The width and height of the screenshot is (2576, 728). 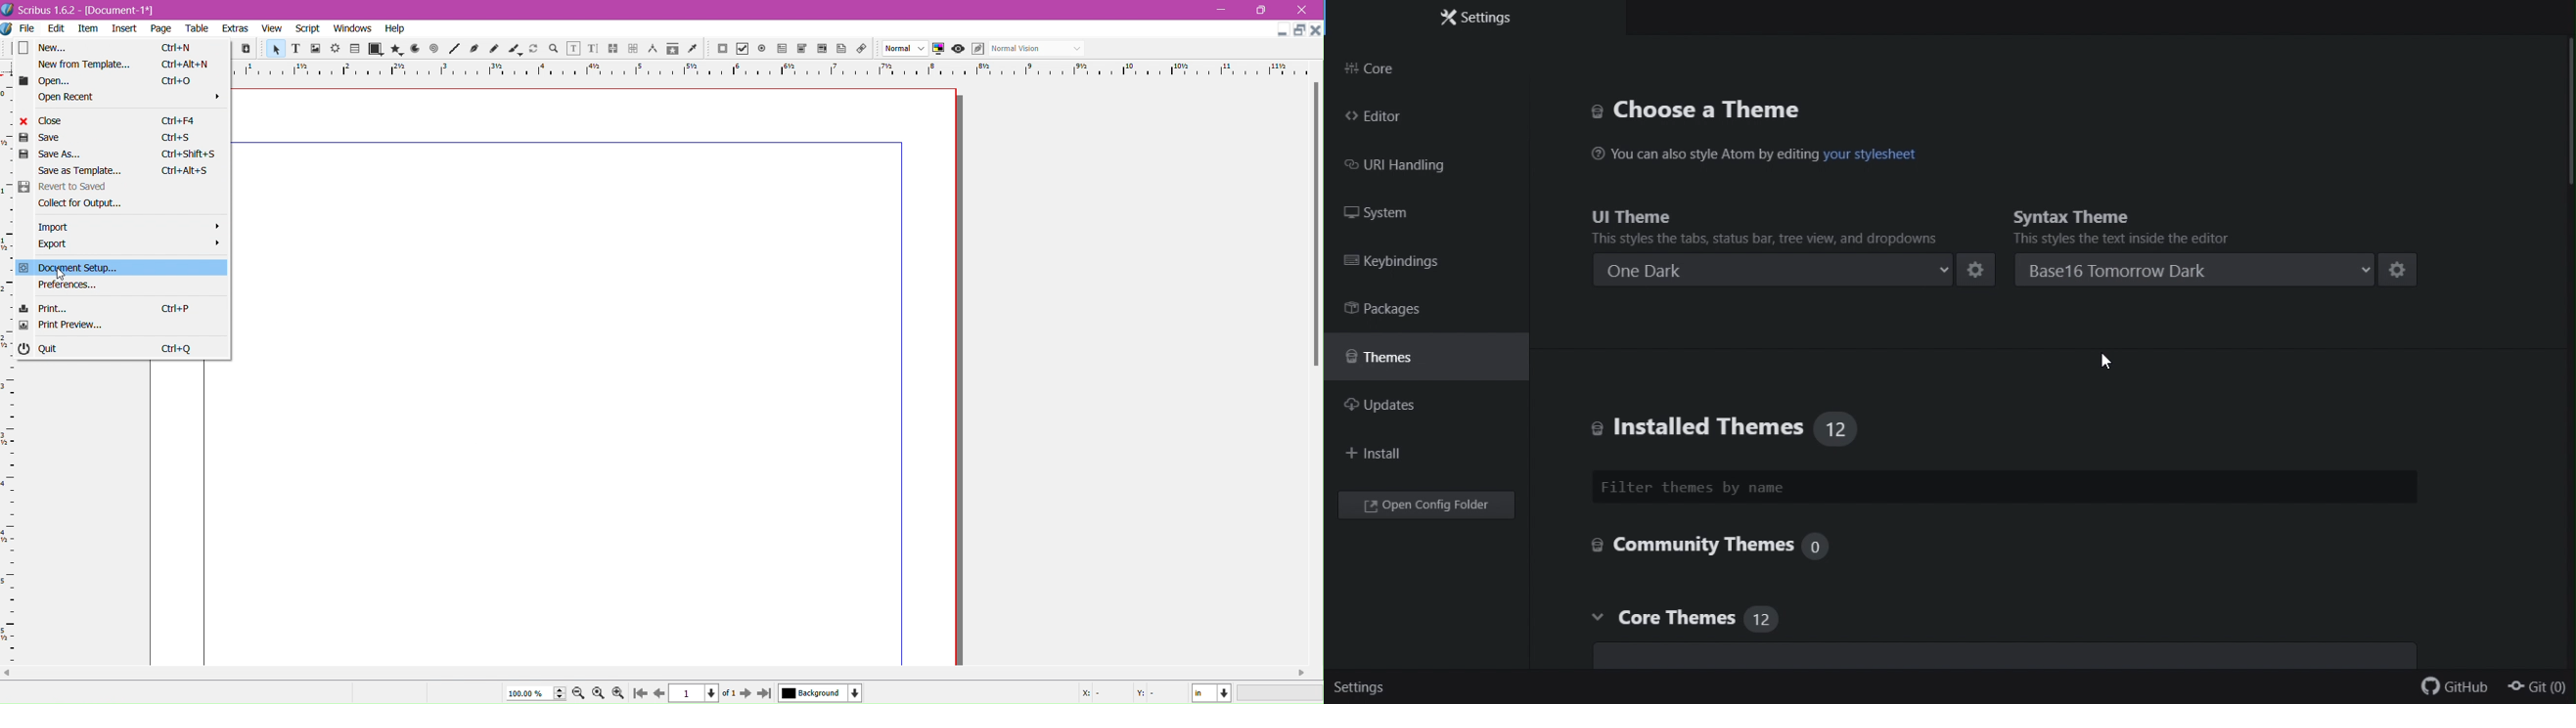 What do you see at coordinates (181, 120) in the screenshot?
I see `keyboard shortcut` at bounding box center [181, 120].